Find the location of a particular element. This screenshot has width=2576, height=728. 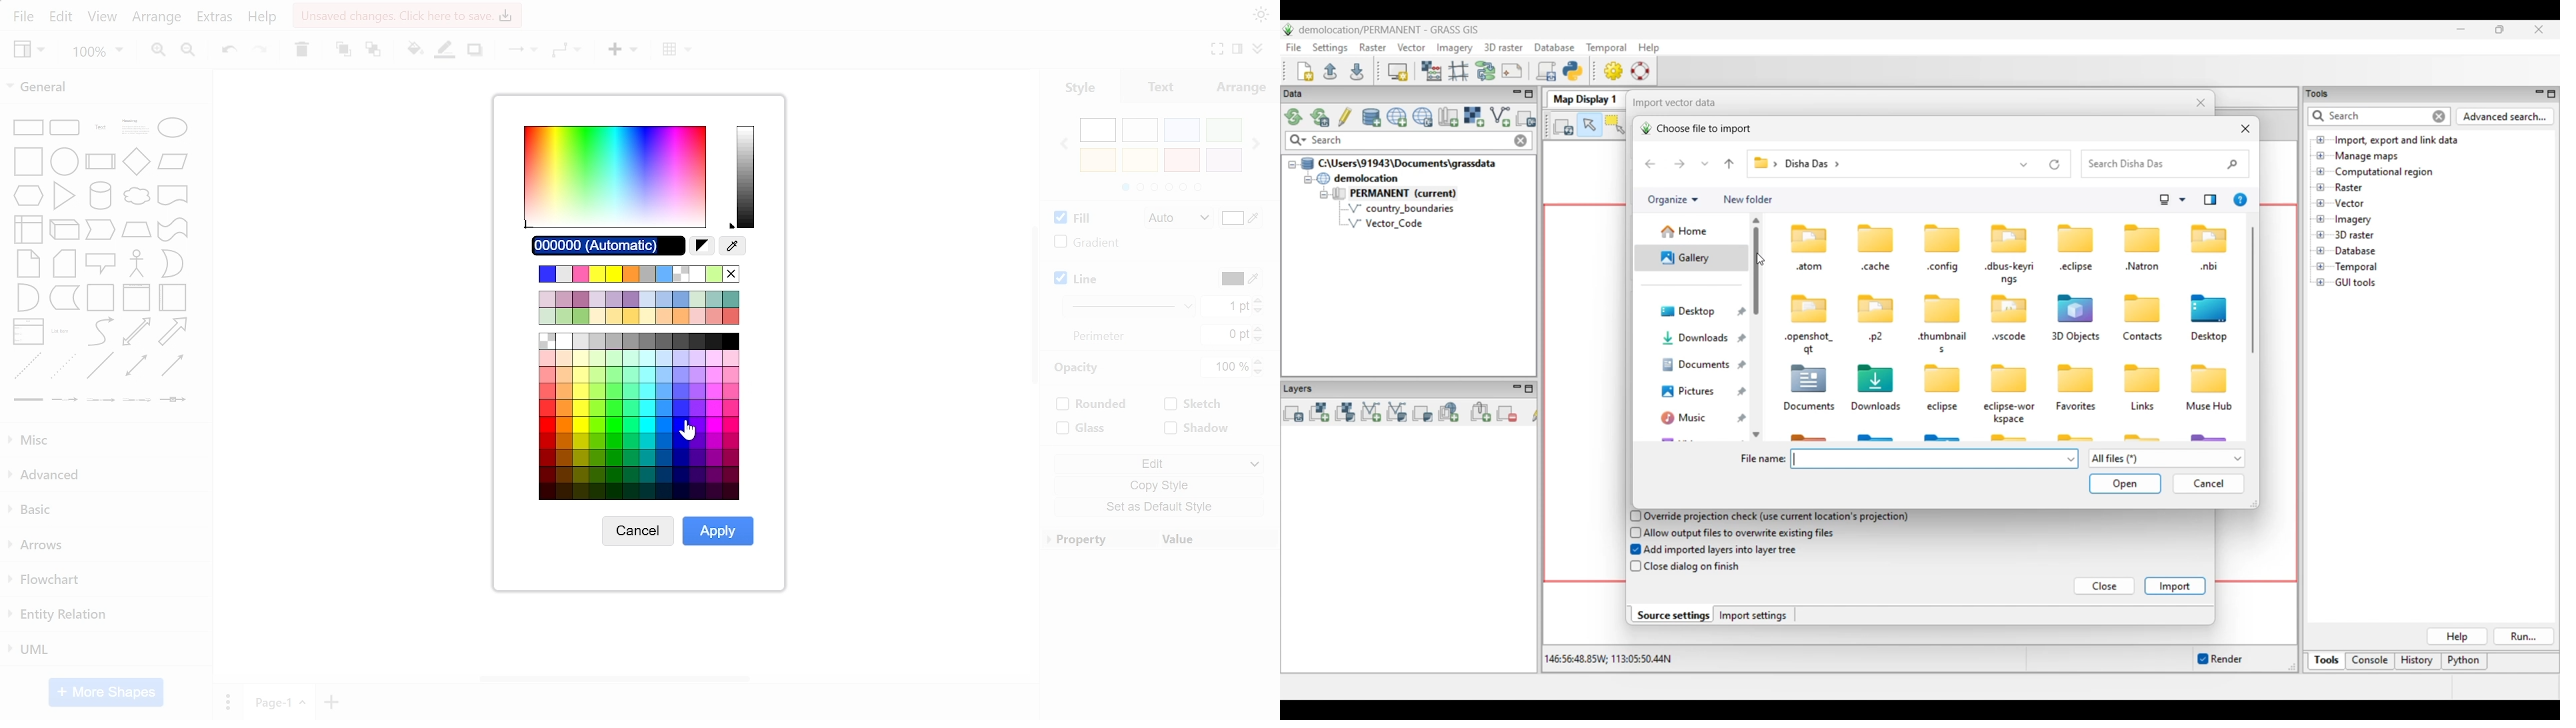

fill line is located at coordinates (446, 52).